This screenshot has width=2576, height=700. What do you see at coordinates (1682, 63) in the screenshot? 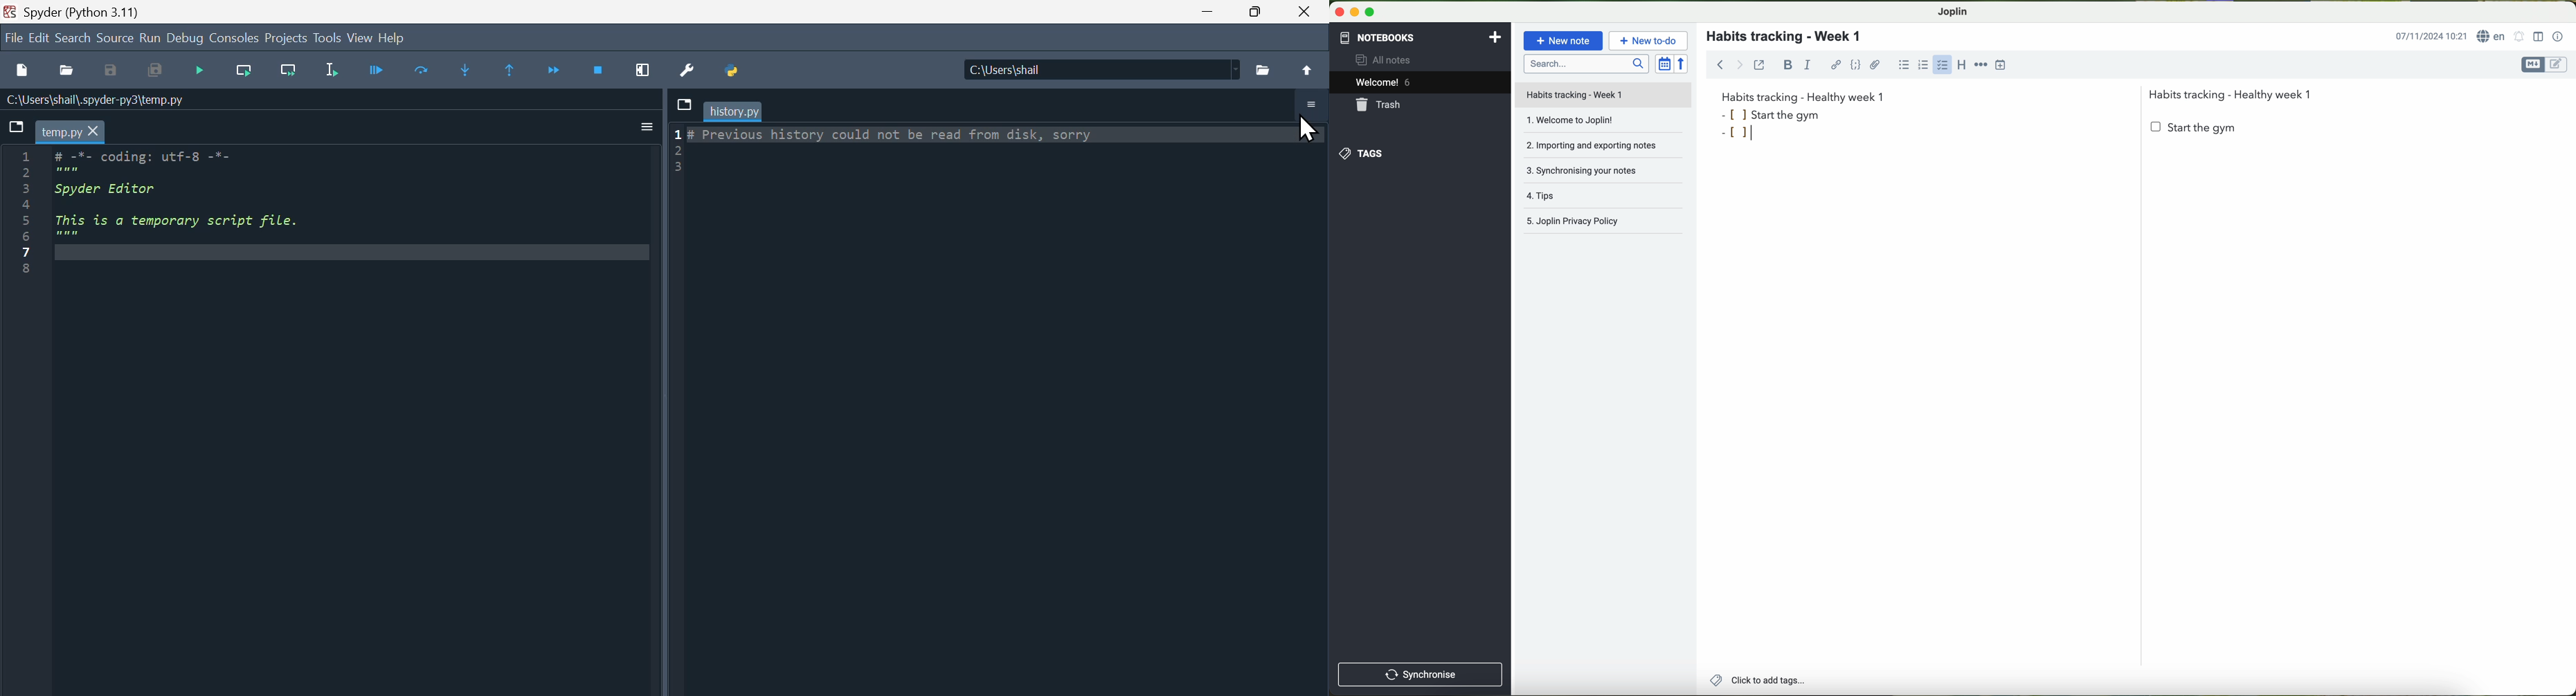
I see `reverse sort order` at bounding box center [1682, 63].